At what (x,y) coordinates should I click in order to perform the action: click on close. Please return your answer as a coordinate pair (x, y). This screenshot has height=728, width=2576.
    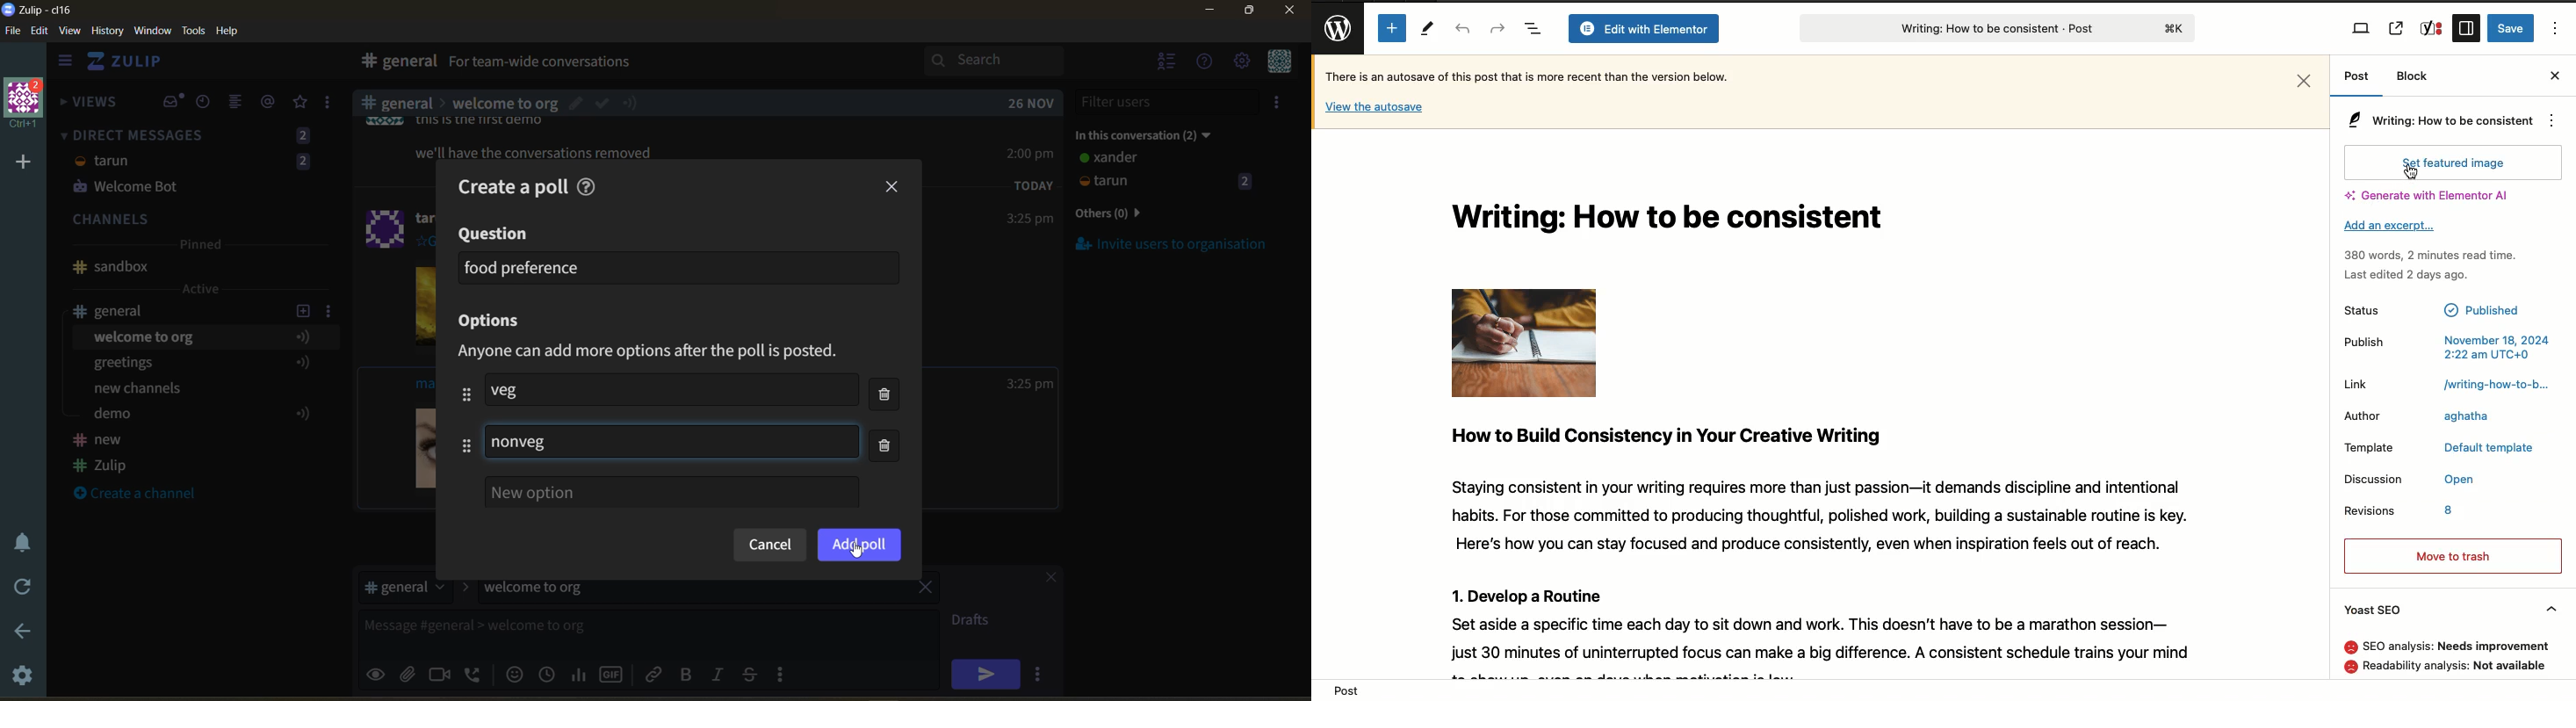
    Looking at the image, I should click on (894, 187).